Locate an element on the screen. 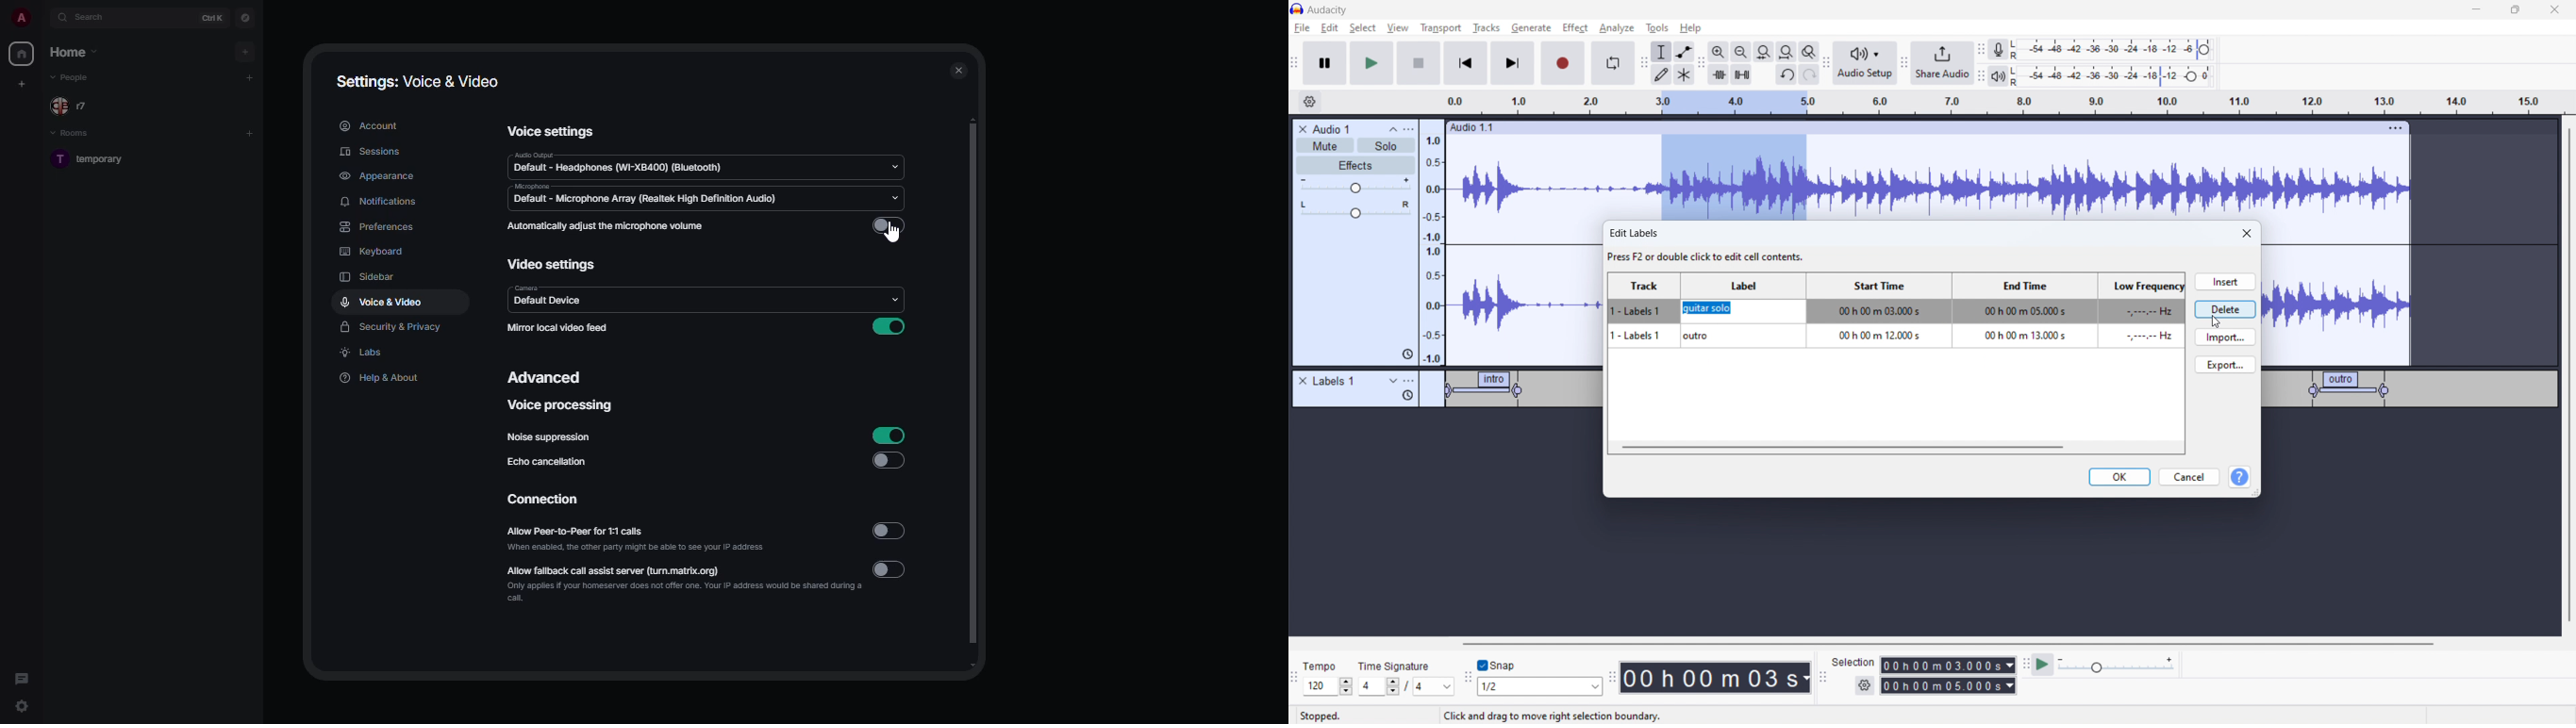  voice settings is located at coordinates (553, 131).